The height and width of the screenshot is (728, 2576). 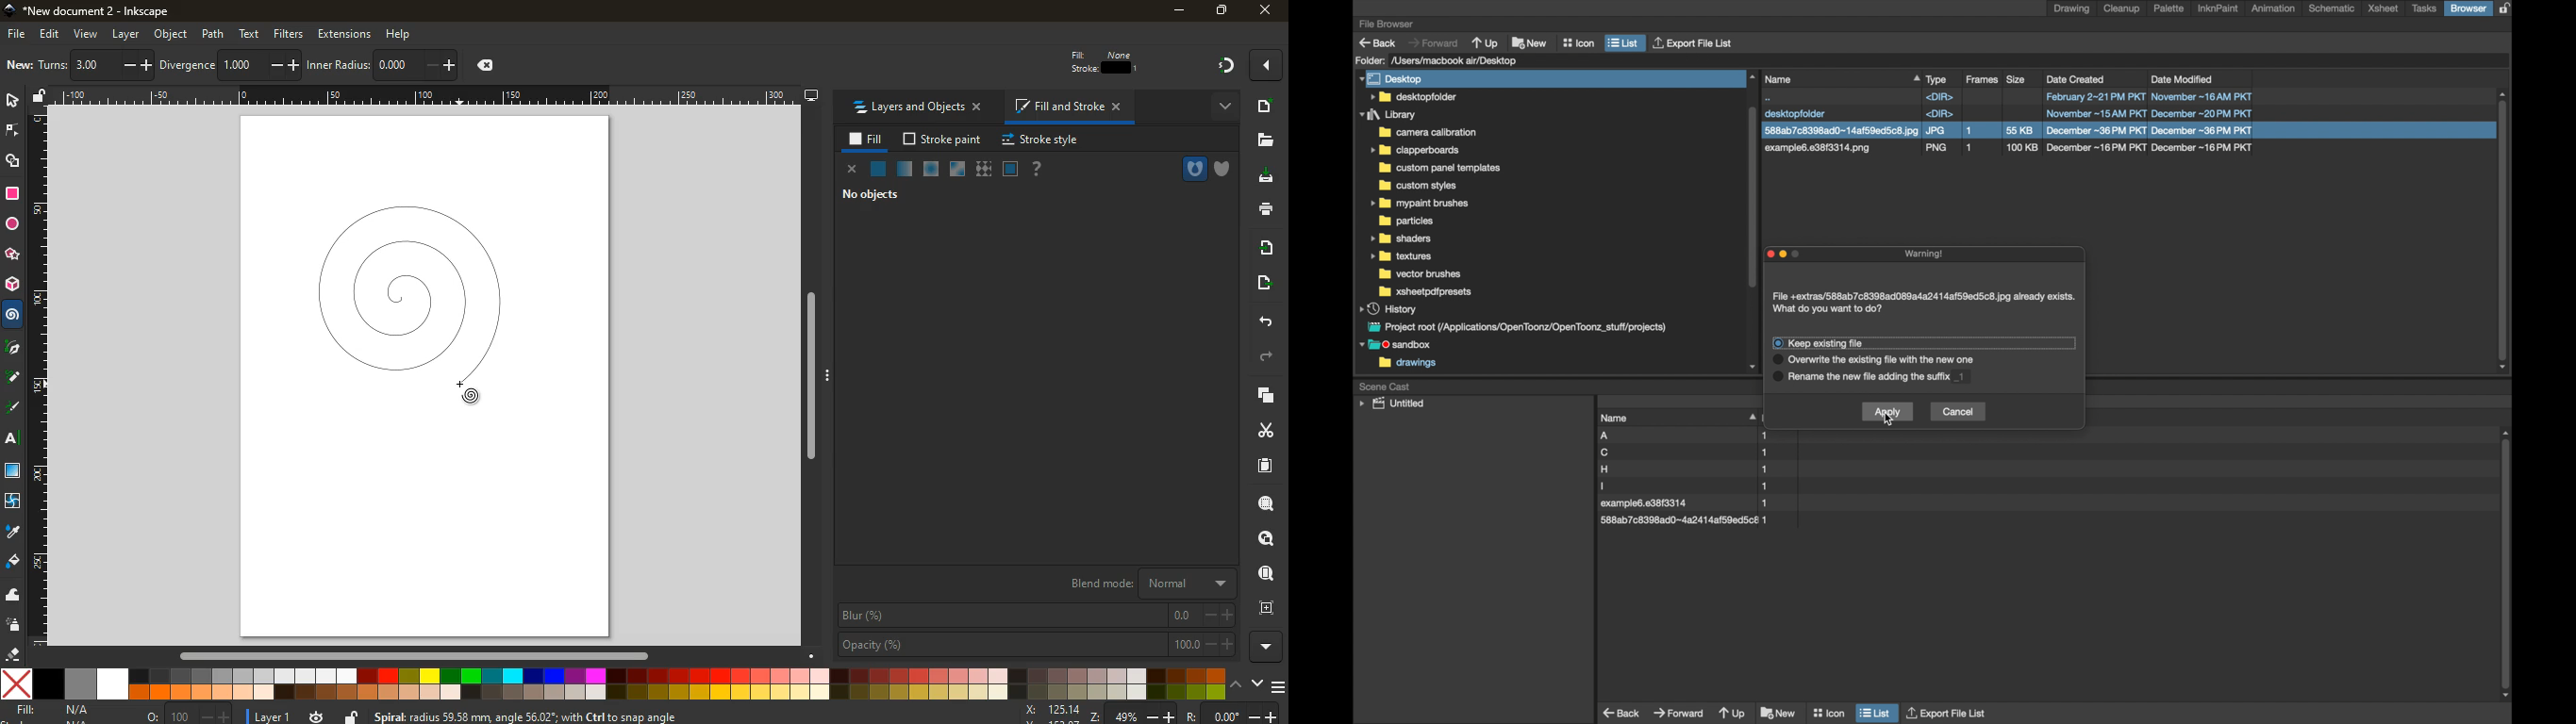 What do you see at coordinates (38, 381) in the screenshot?
I see `` at bounding box center [38, 381].